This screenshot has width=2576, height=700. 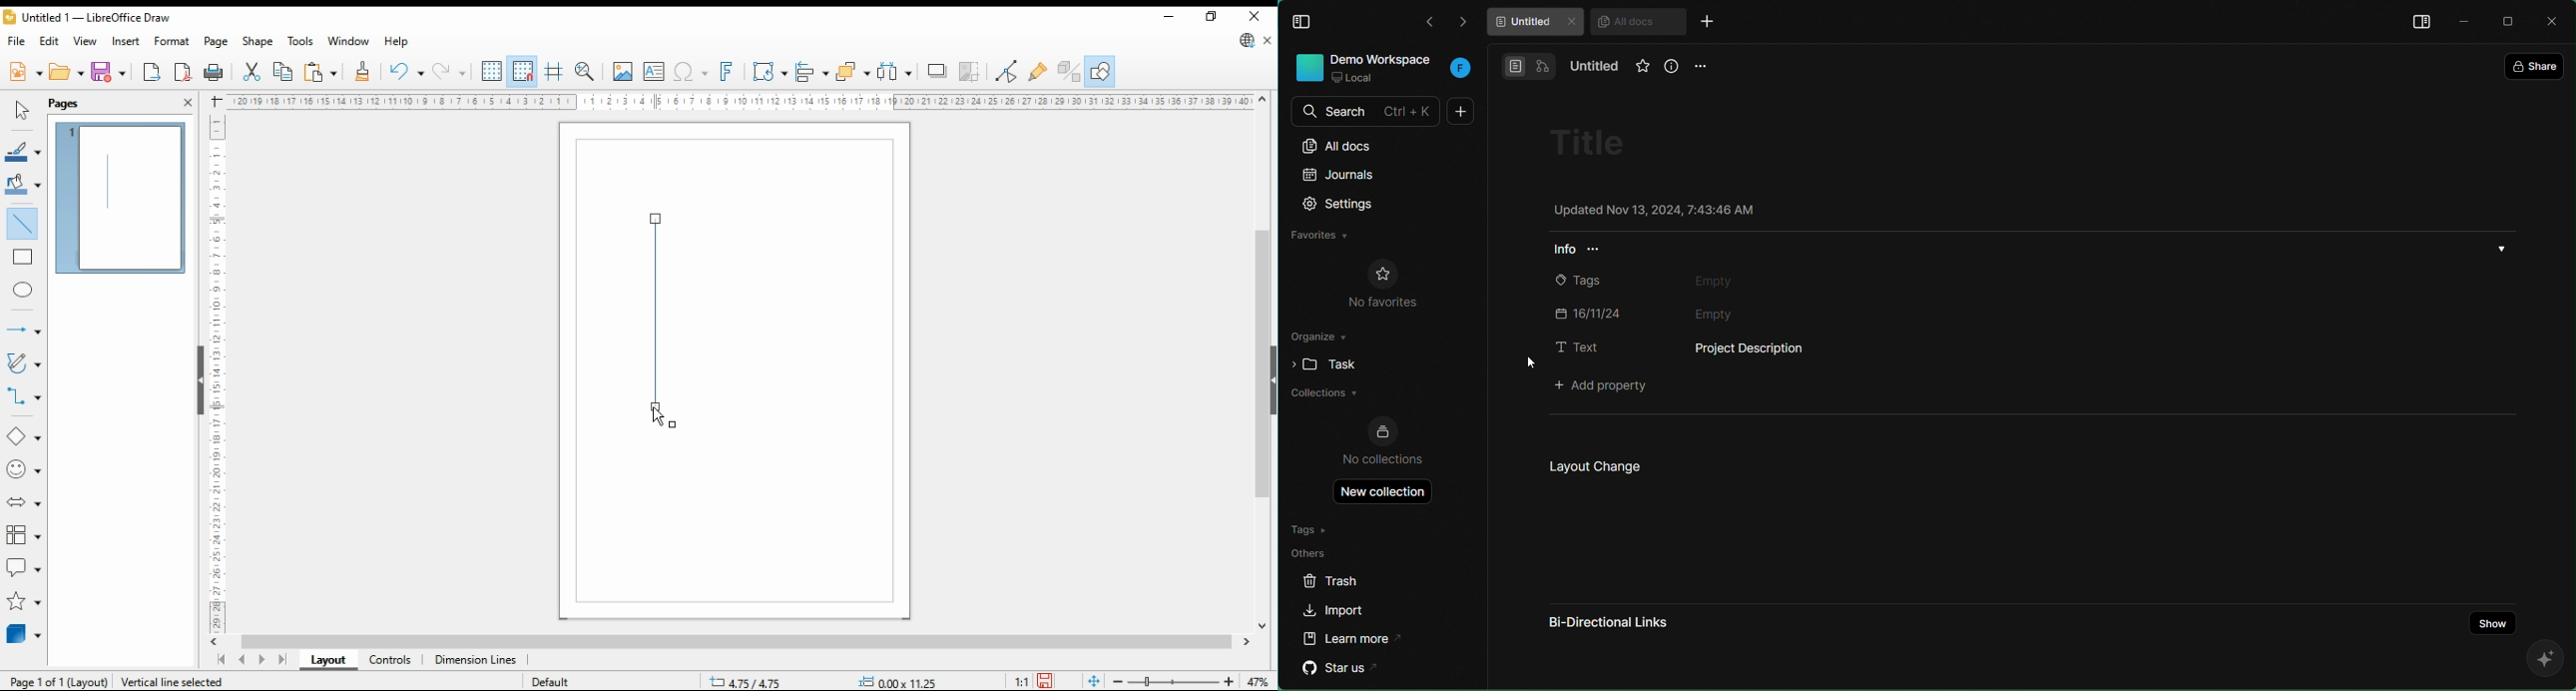 I want to click on select, so click(x=19, y=111).